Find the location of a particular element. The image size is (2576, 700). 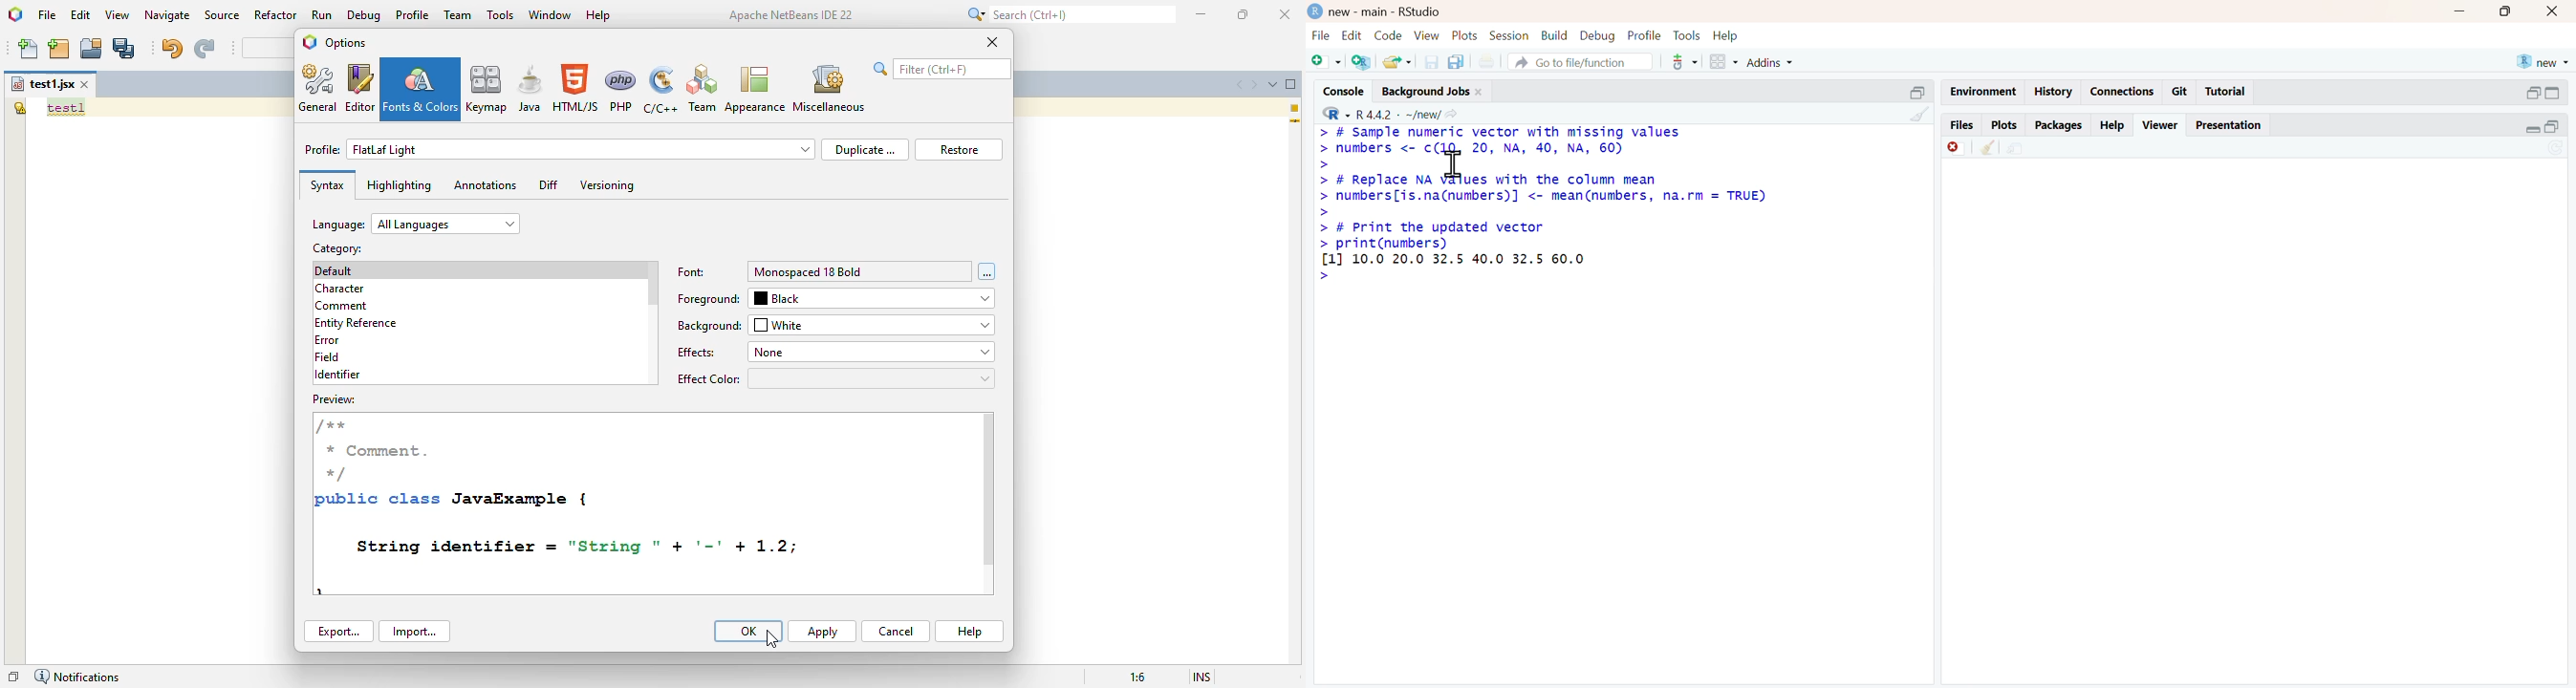

share file is located at coordinates (2018, 149).